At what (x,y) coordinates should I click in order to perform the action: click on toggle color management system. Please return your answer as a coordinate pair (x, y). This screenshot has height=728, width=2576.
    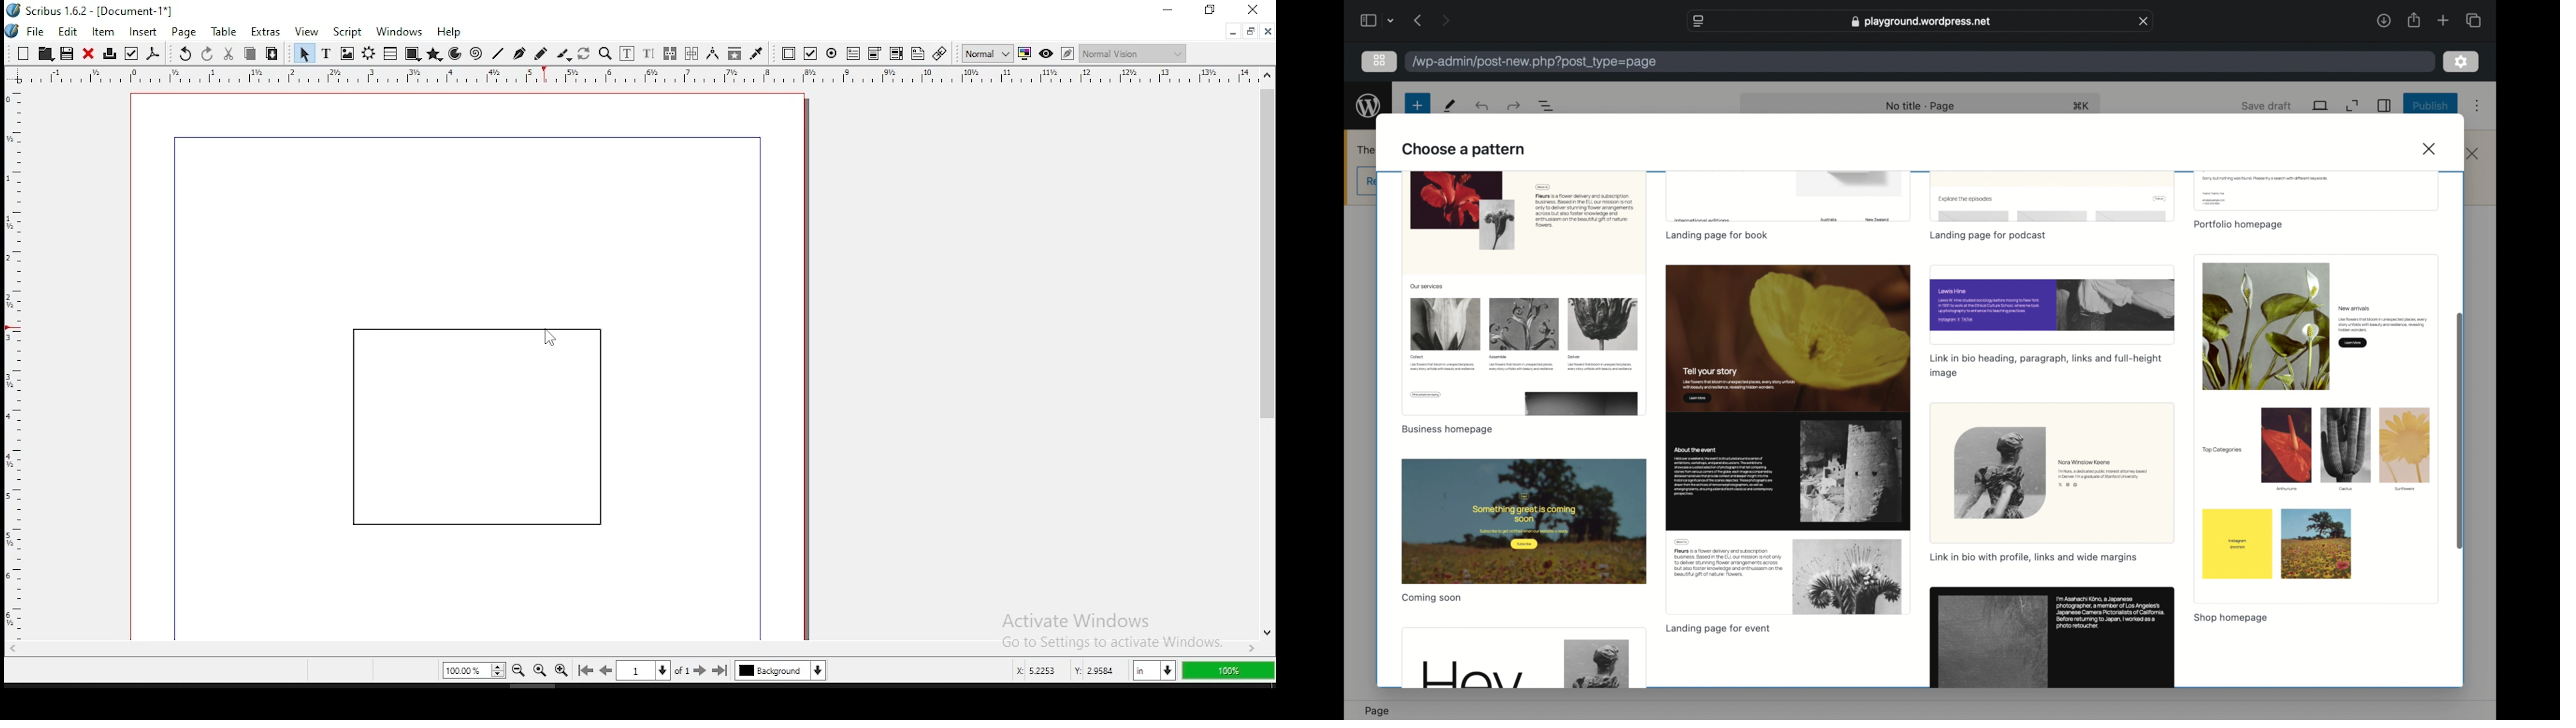
    Looking at the image, I should click on (1024, 54).